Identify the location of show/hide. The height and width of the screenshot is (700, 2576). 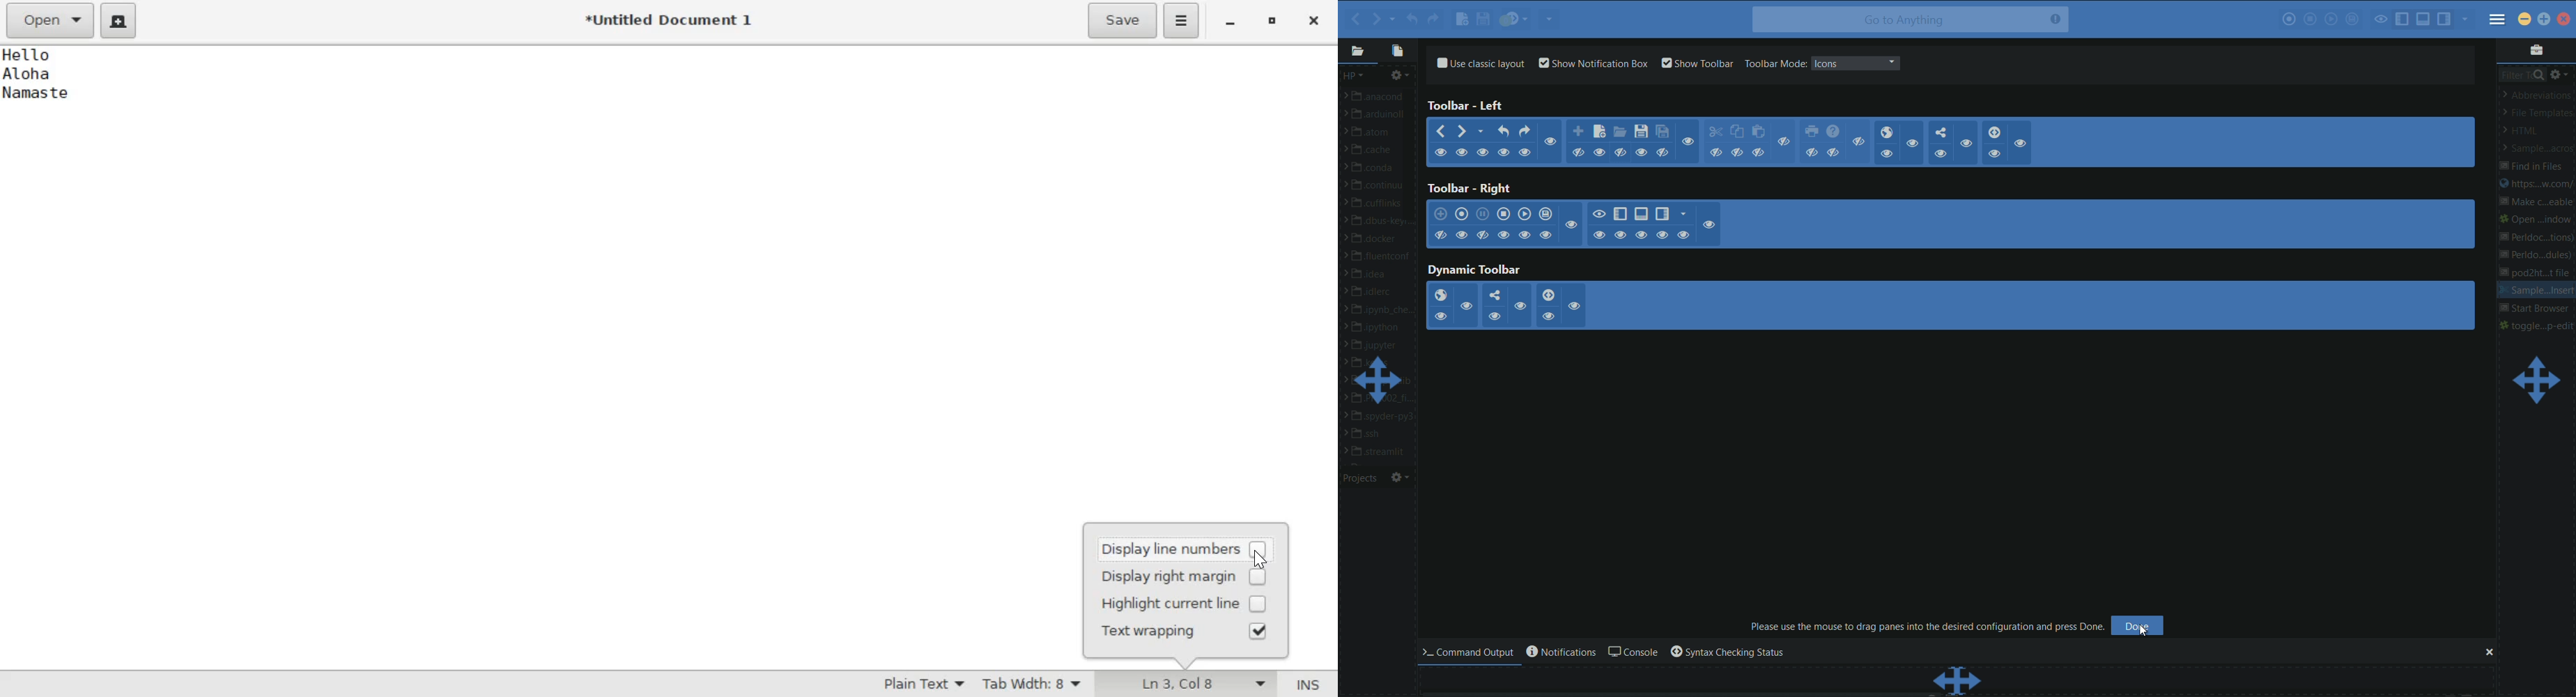
(1914, 145).